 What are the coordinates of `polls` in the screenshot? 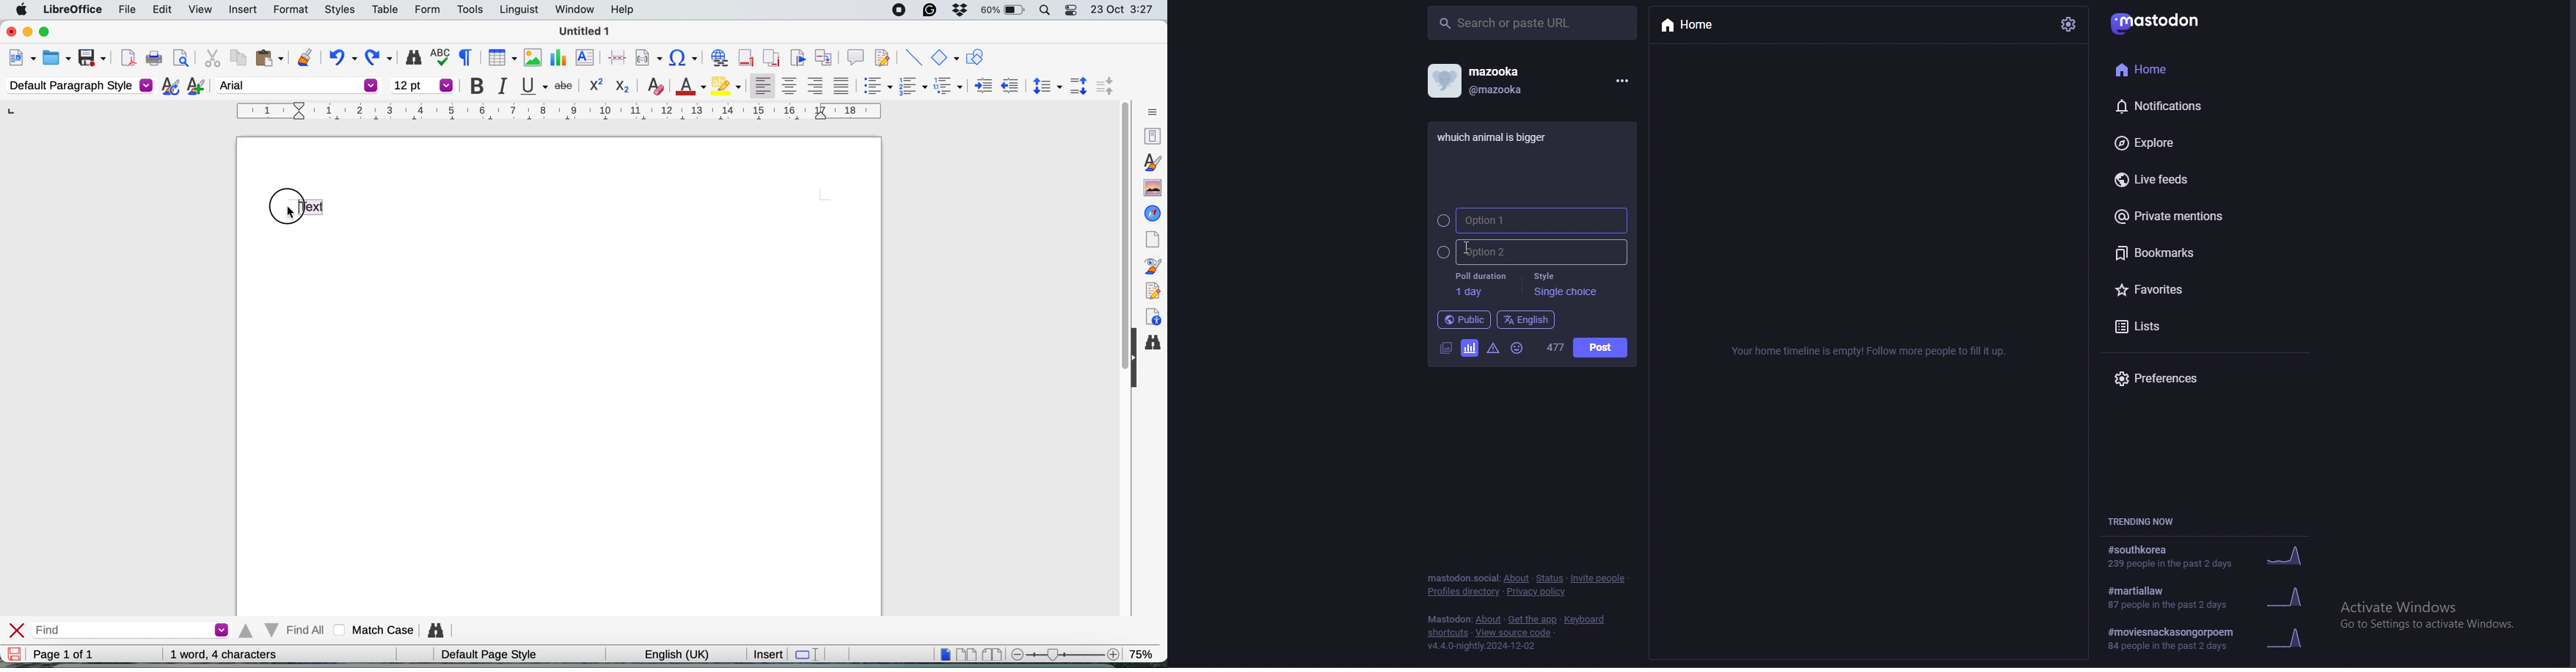 It's located at (1470, 350).